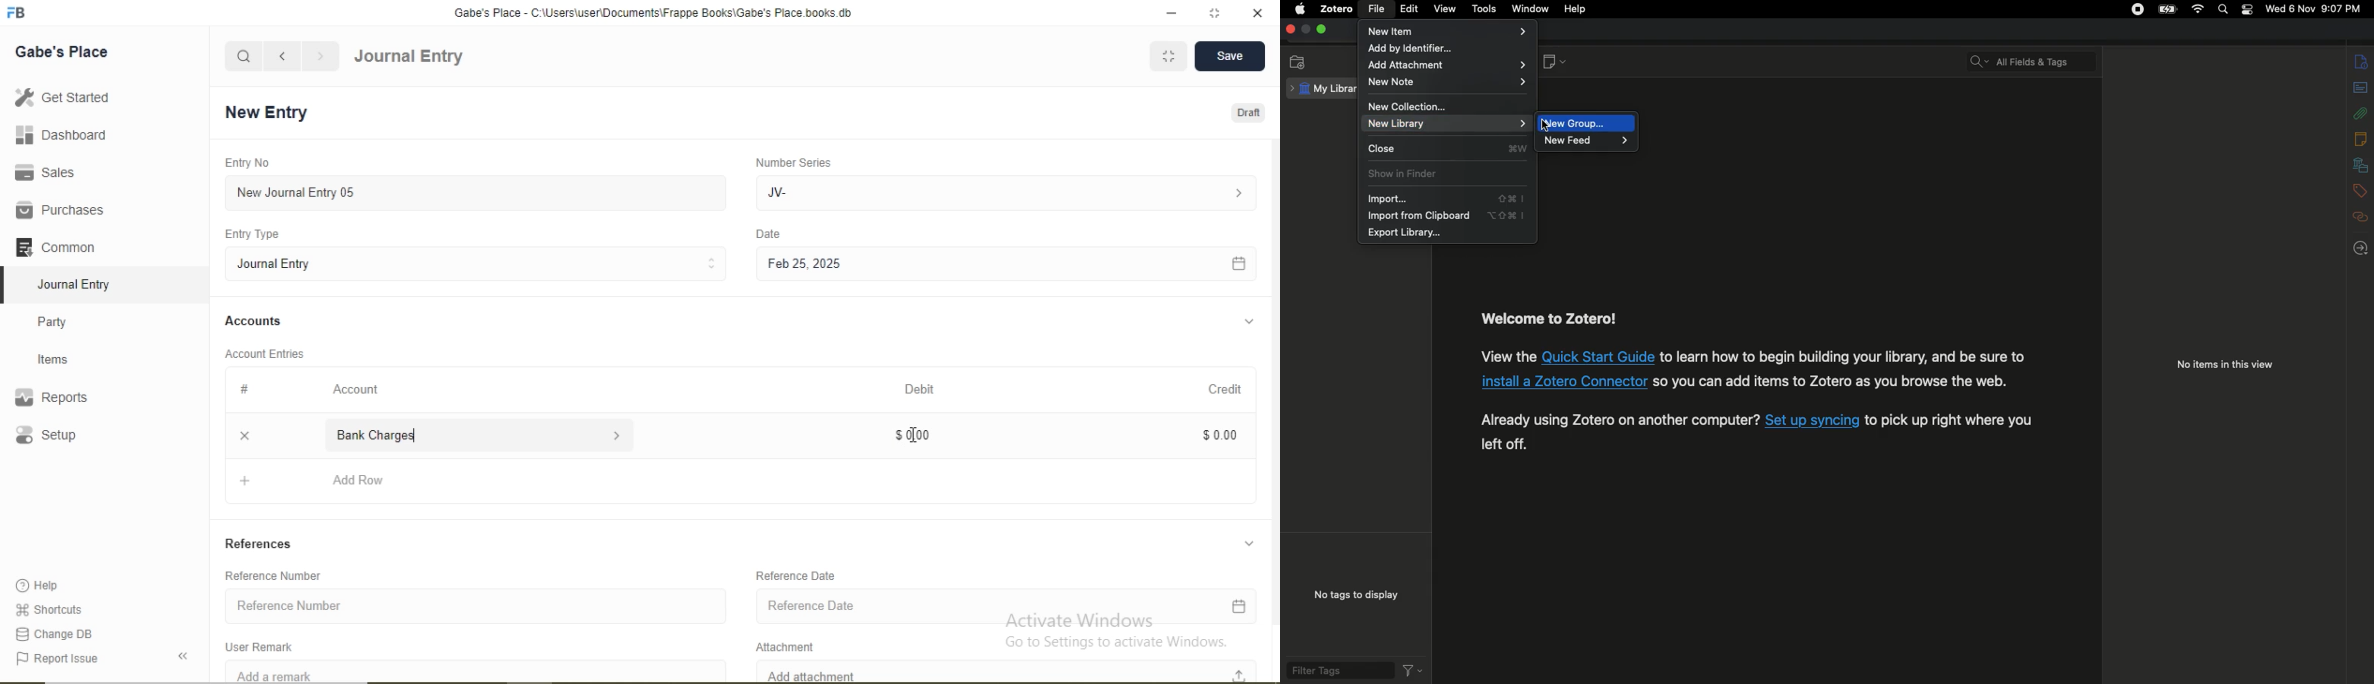 The width and height of the screenshot is (2380, 700). What do you see at coordinates (65, 359) in the screenshot?
I see `Items` at bounding box center [65, 359].